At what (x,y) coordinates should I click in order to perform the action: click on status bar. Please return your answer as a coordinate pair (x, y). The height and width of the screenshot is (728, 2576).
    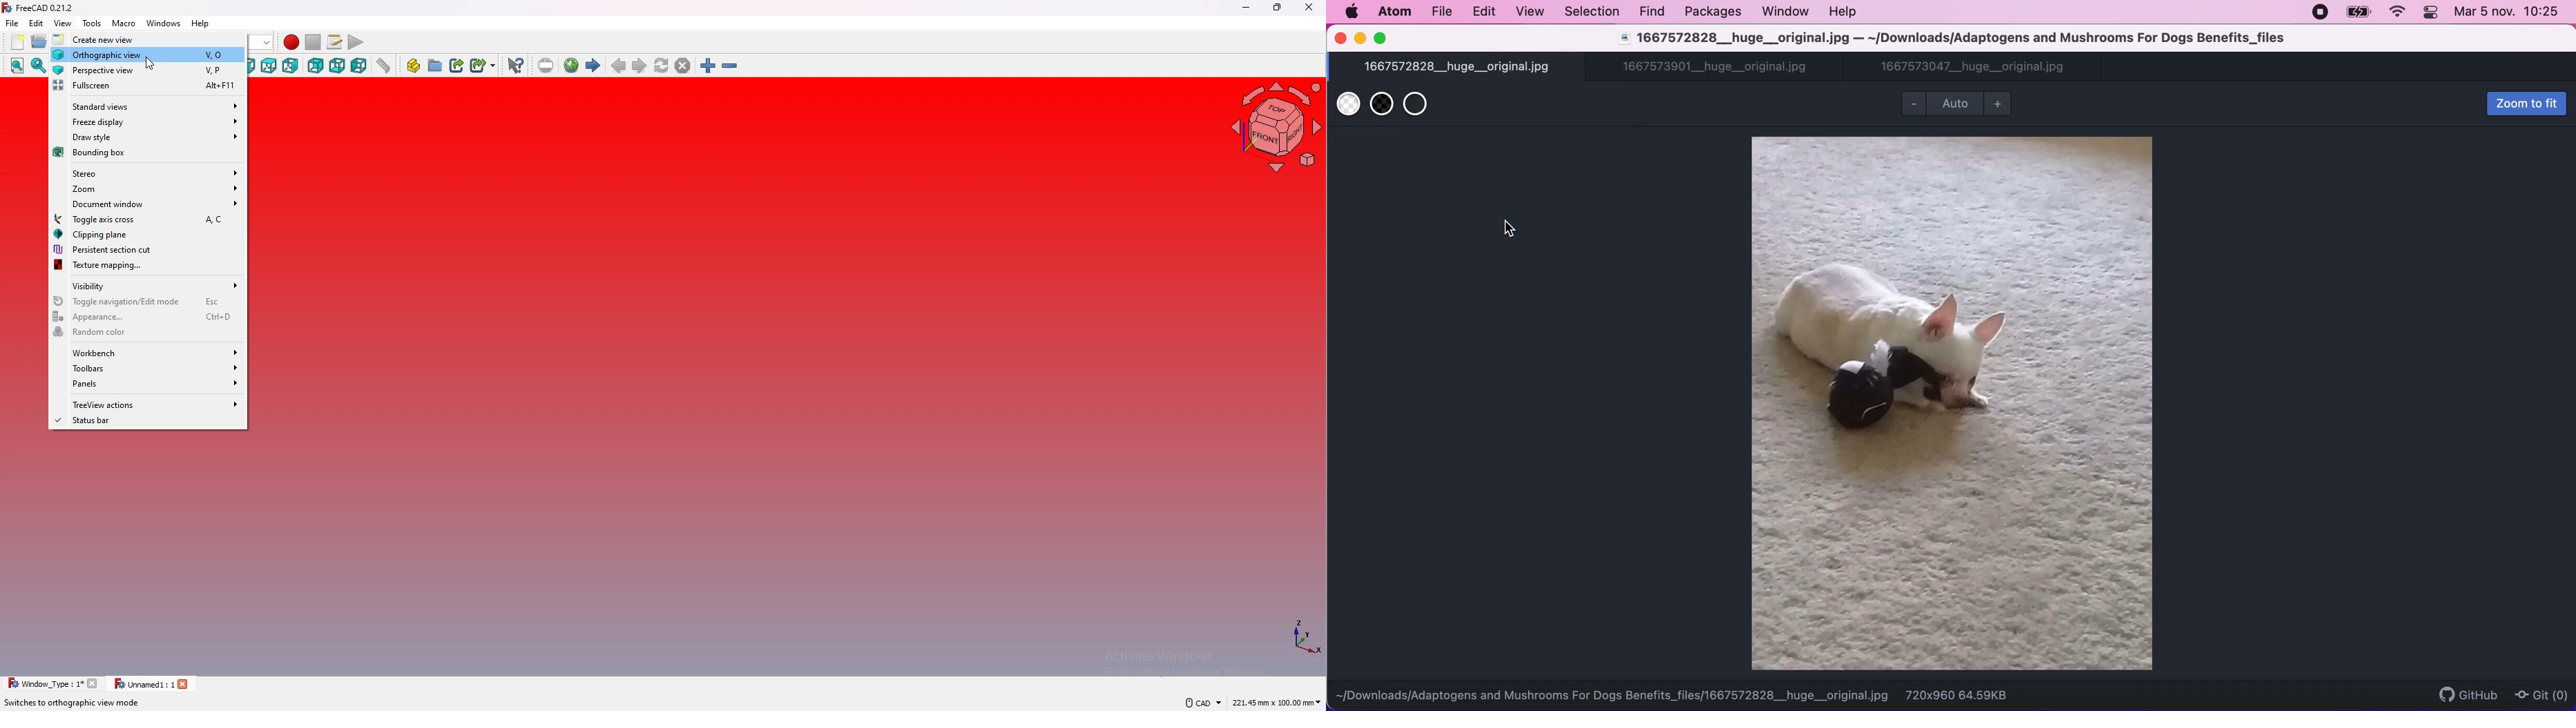
    Looking at the image, I should click on (148, 420).